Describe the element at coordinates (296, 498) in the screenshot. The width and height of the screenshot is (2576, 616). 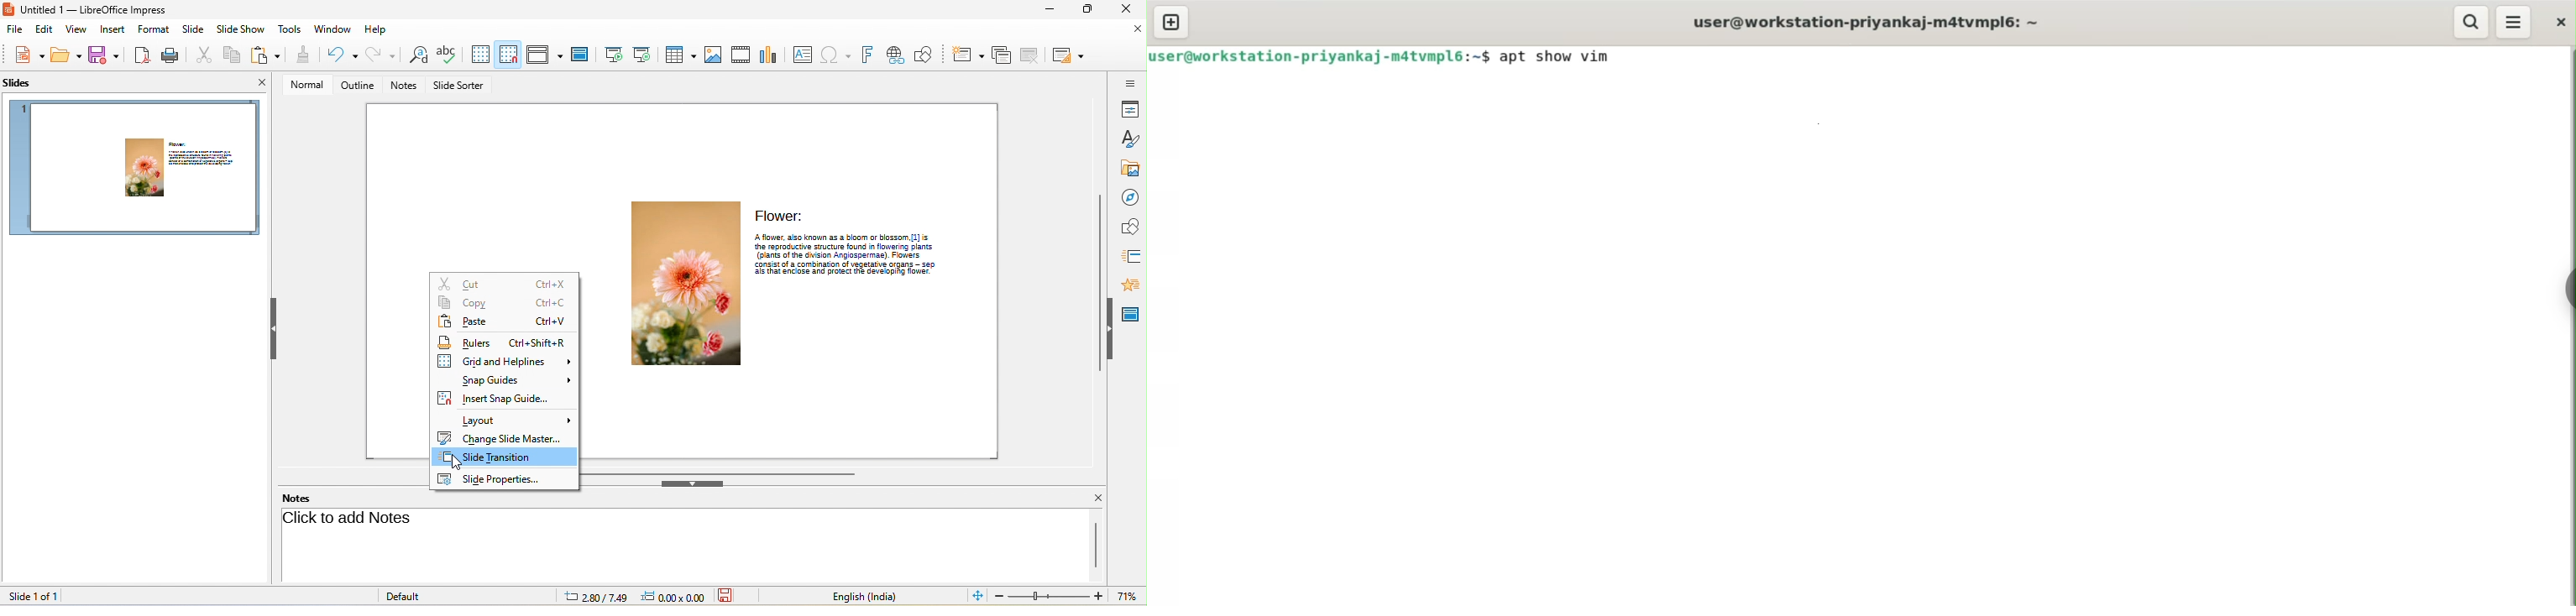
I see `notes` at that location.